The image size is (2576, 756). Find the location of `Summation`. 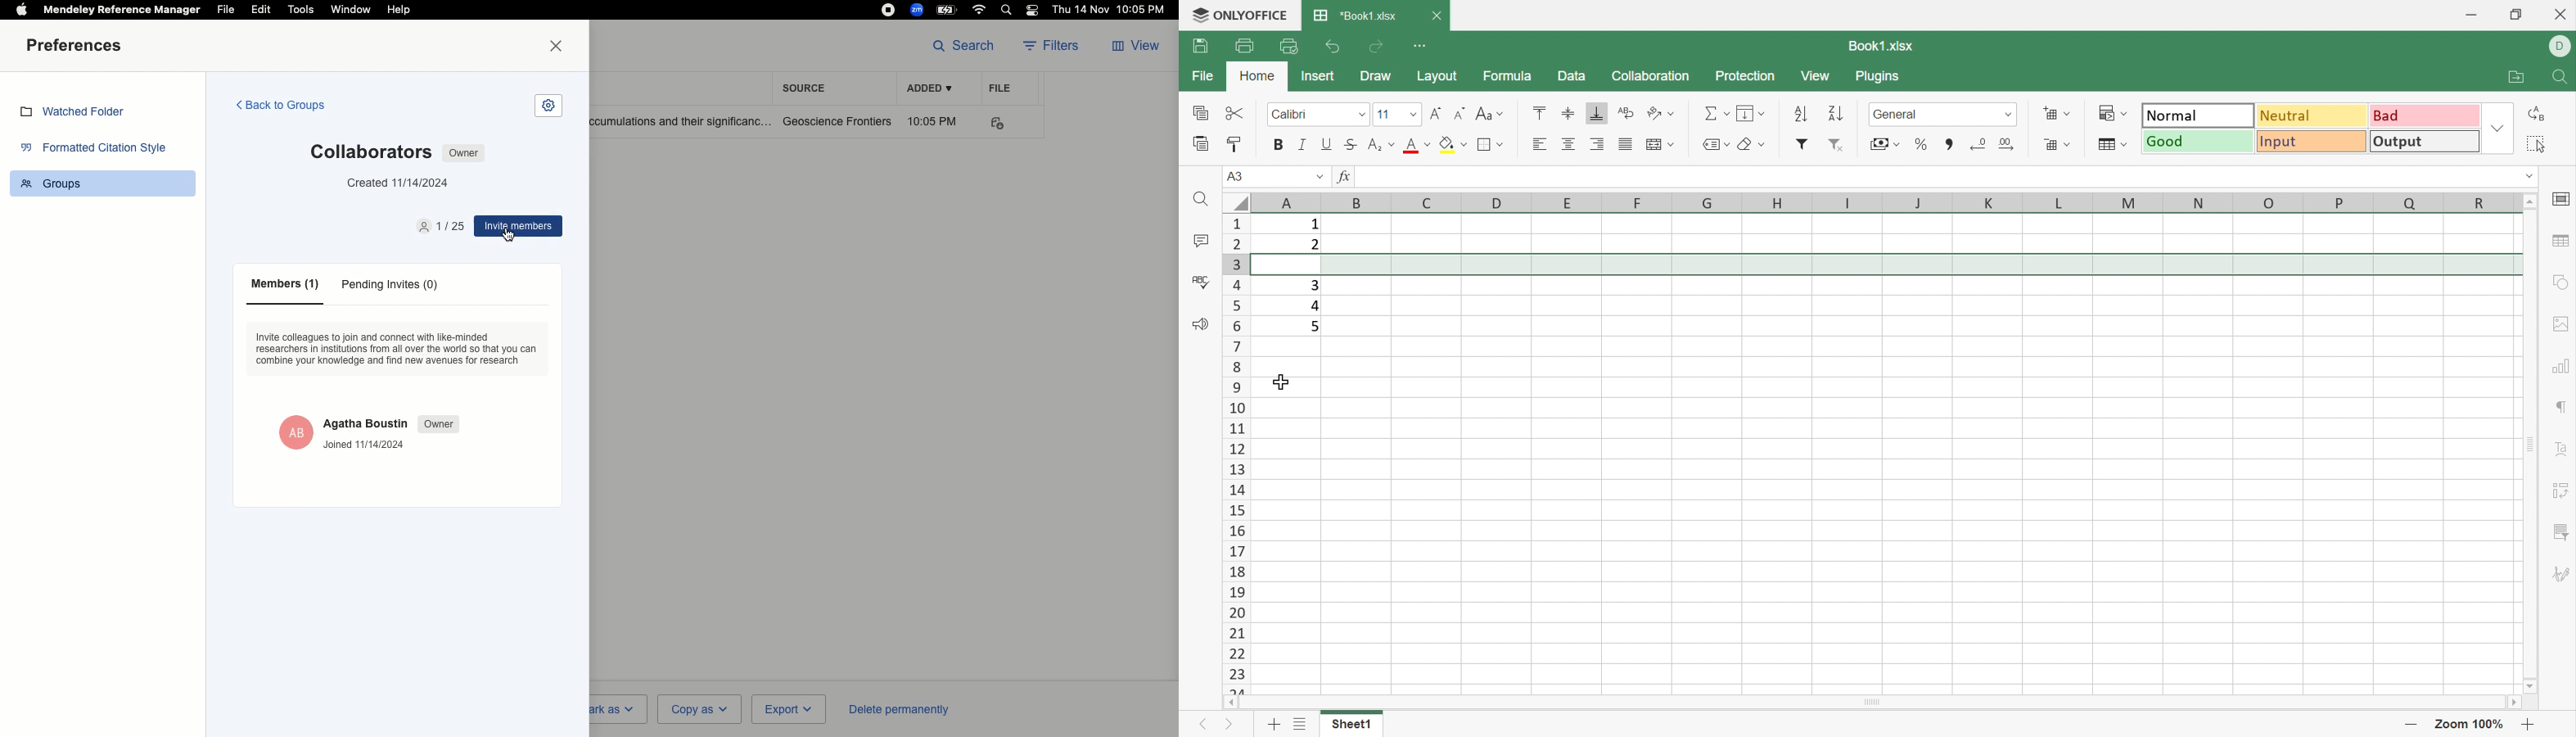

Summation is located at coordinates (1712, 112).